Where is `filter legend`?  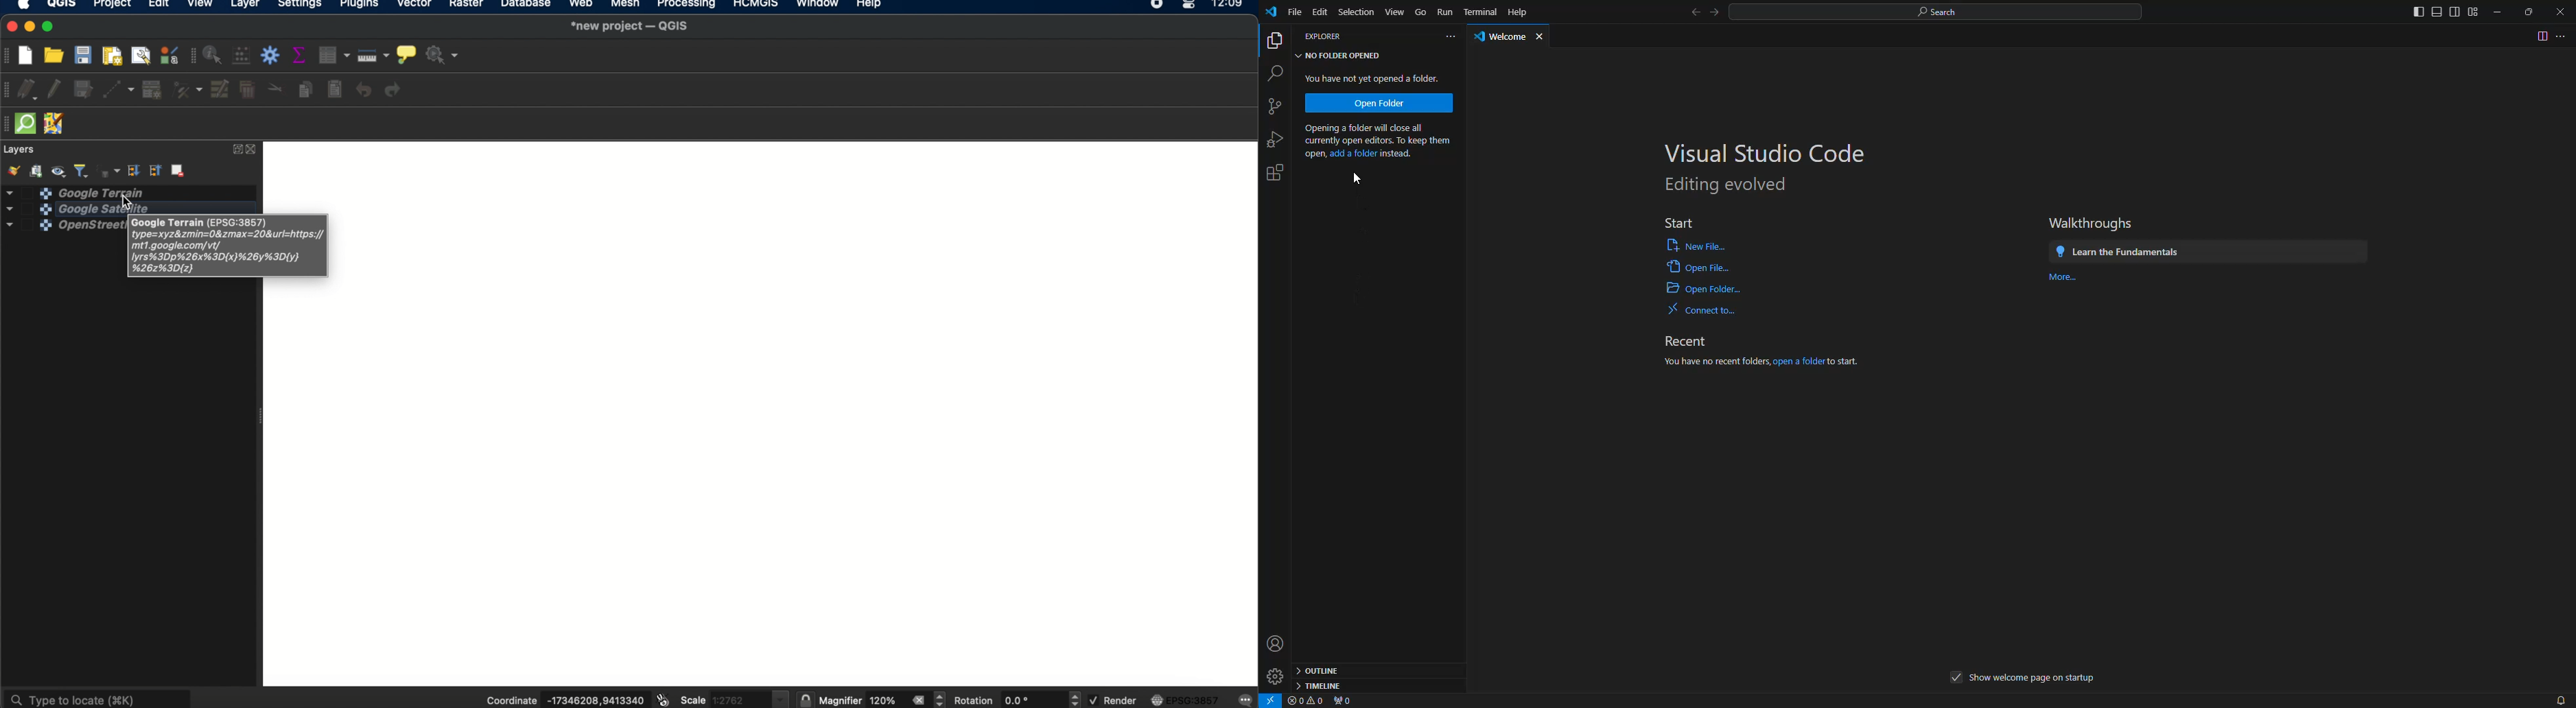
filter legend is located at coordinates (82, 170).